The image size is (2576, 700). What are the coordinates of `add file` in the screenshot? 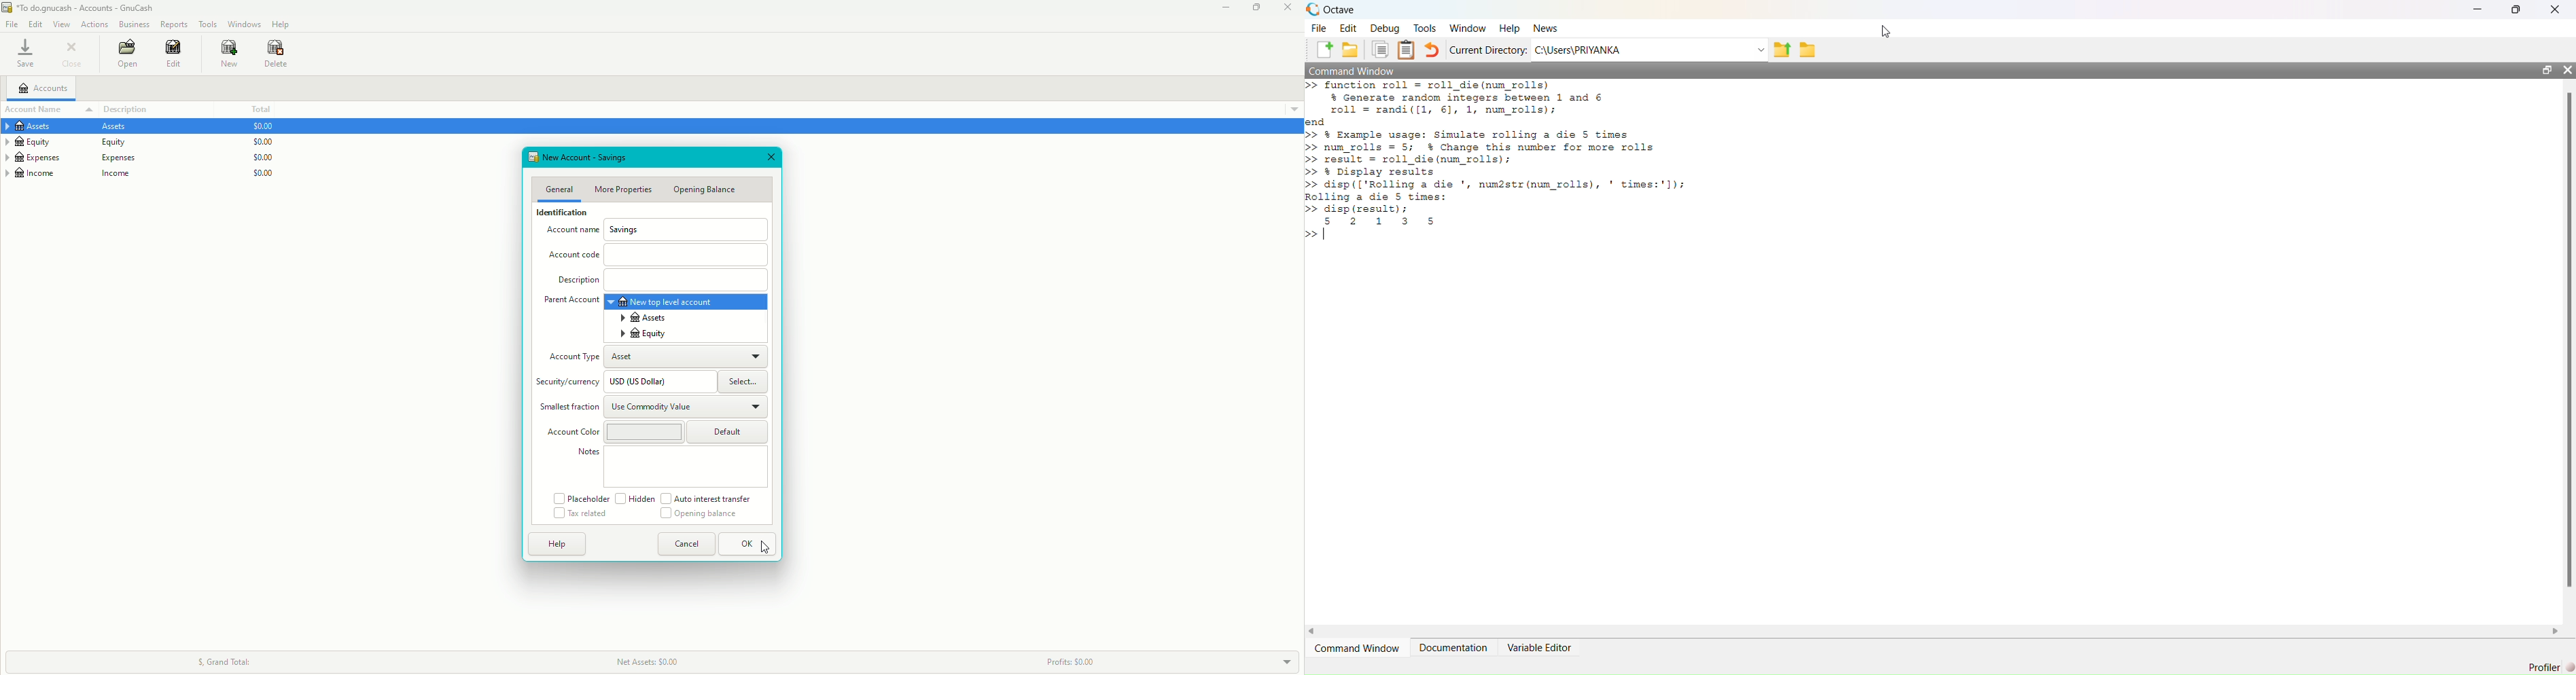 It's located at (1326, 50).